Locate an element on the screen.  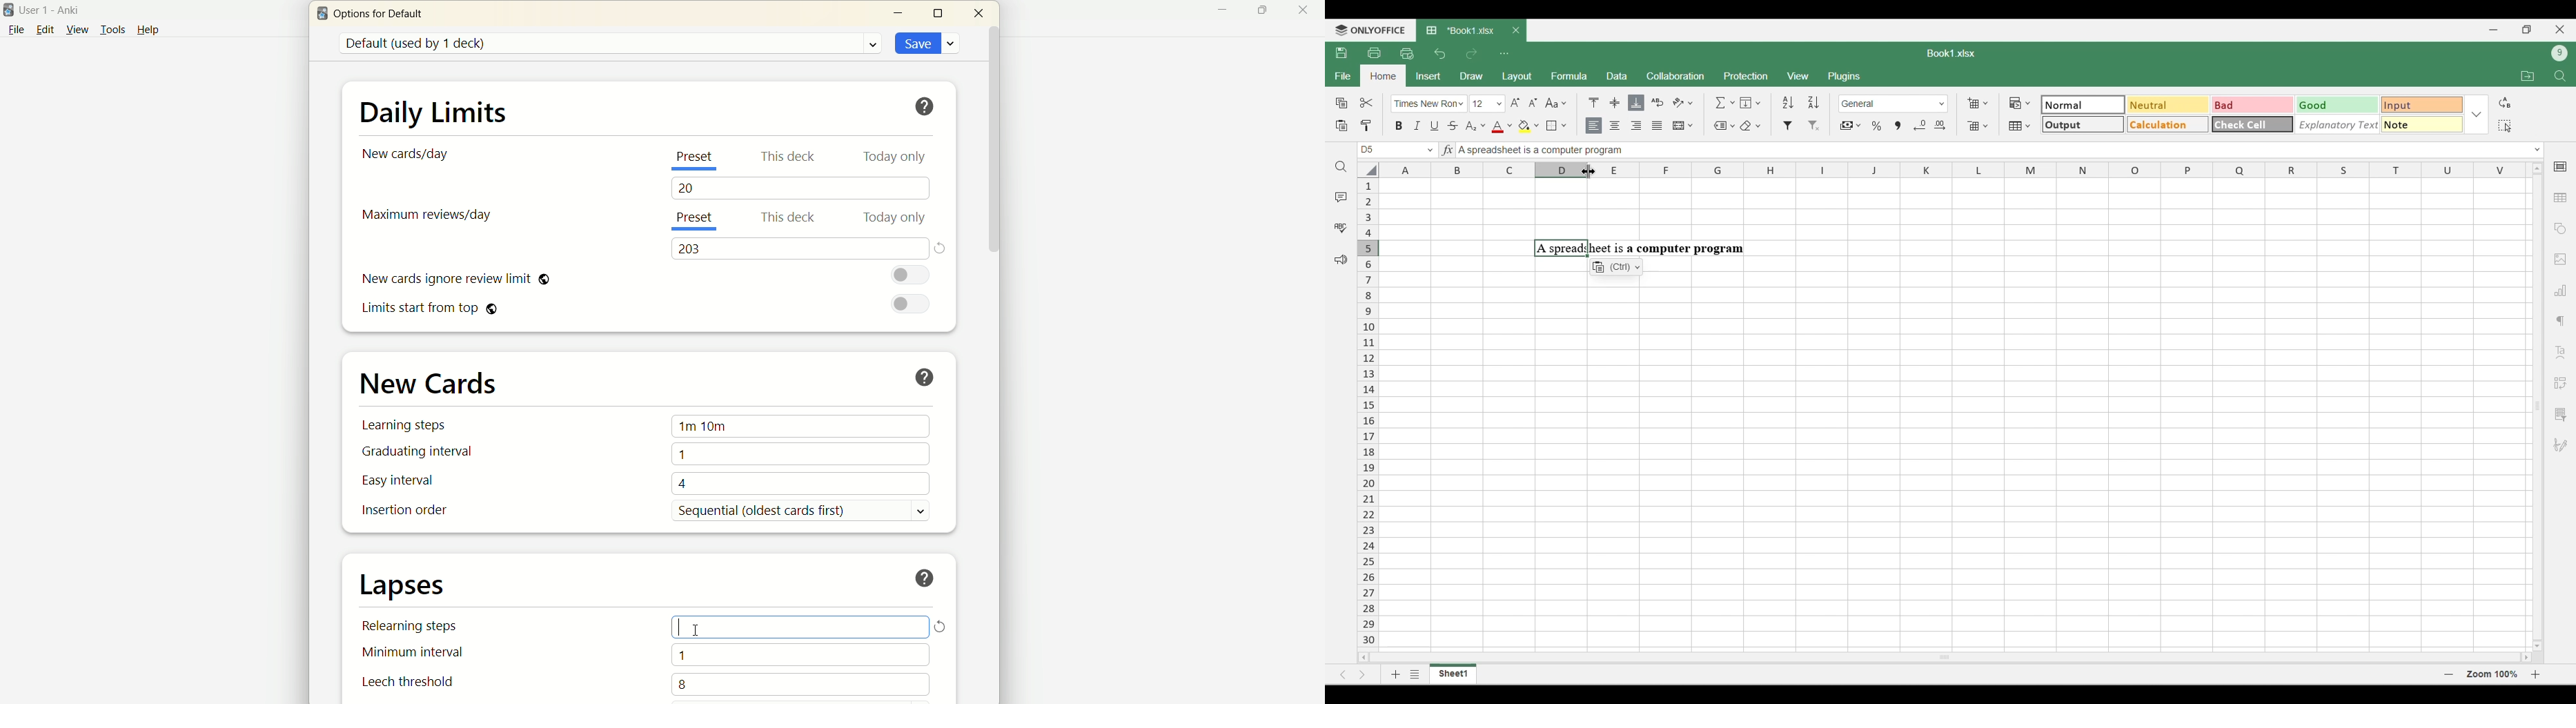
Wrap text is located at coordinates (1658, 102).